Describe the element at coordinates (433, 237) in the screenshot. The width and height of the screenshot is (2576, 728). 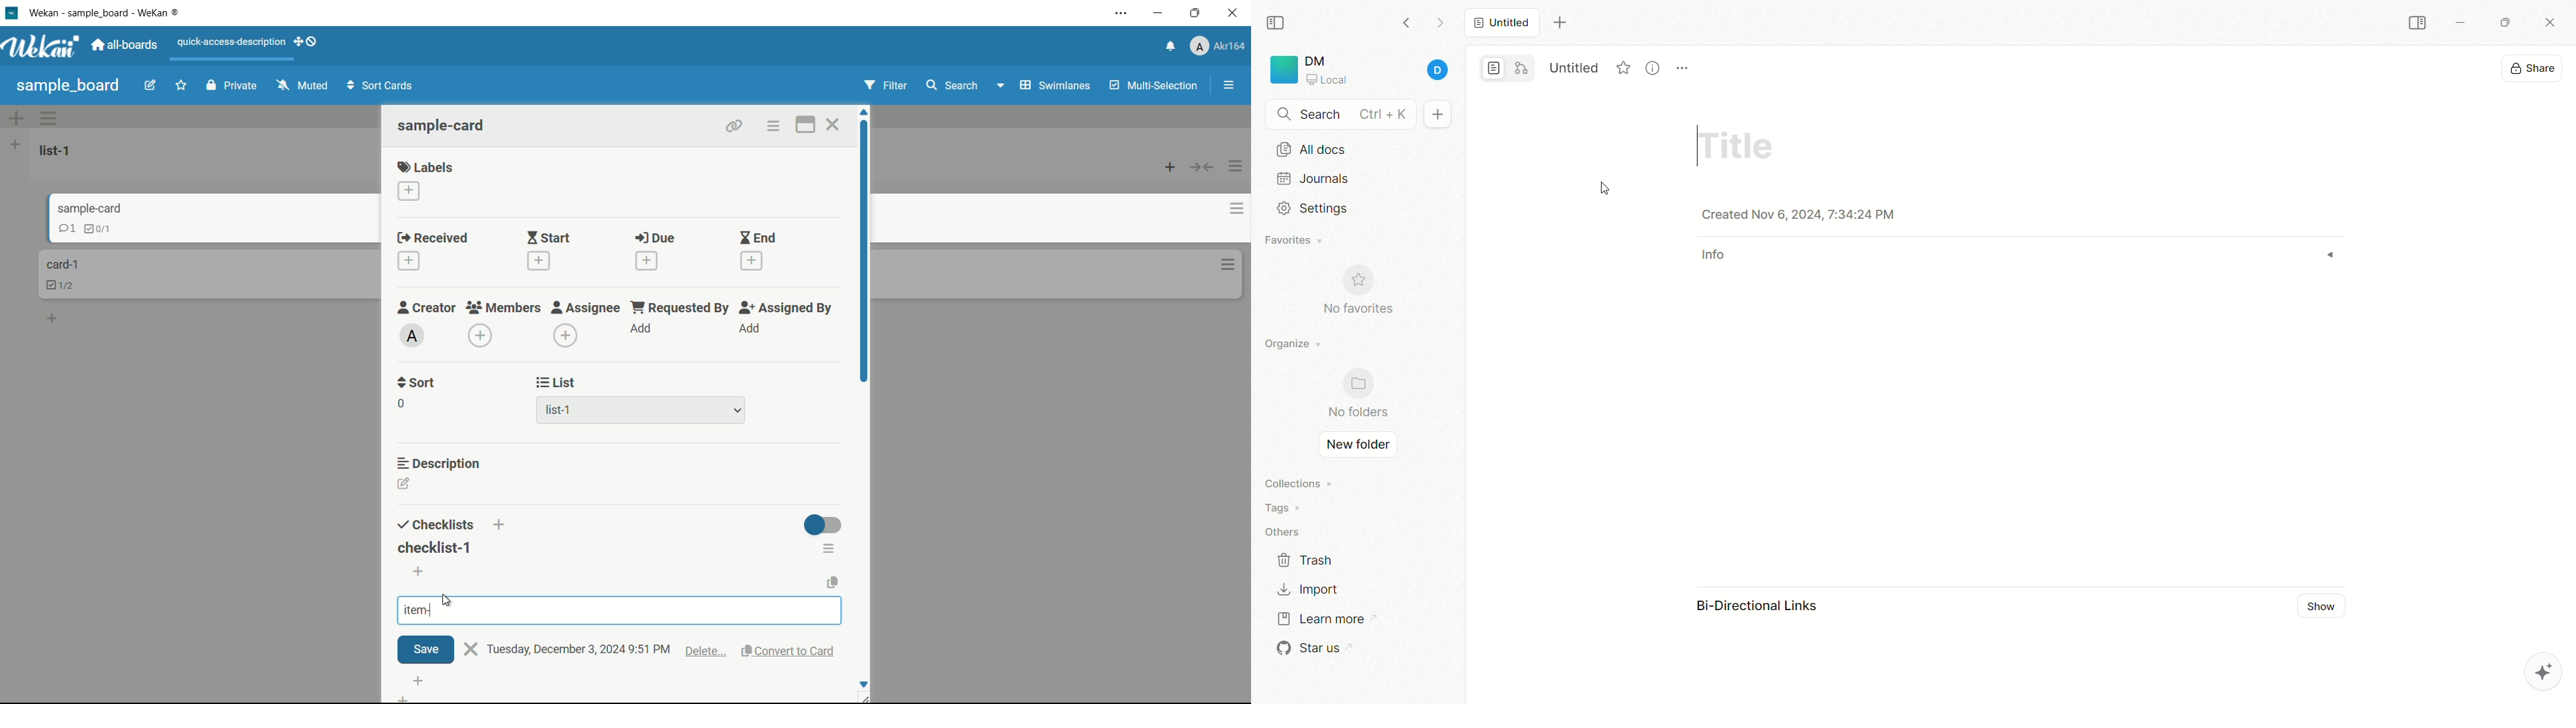
I see `received` at that location.